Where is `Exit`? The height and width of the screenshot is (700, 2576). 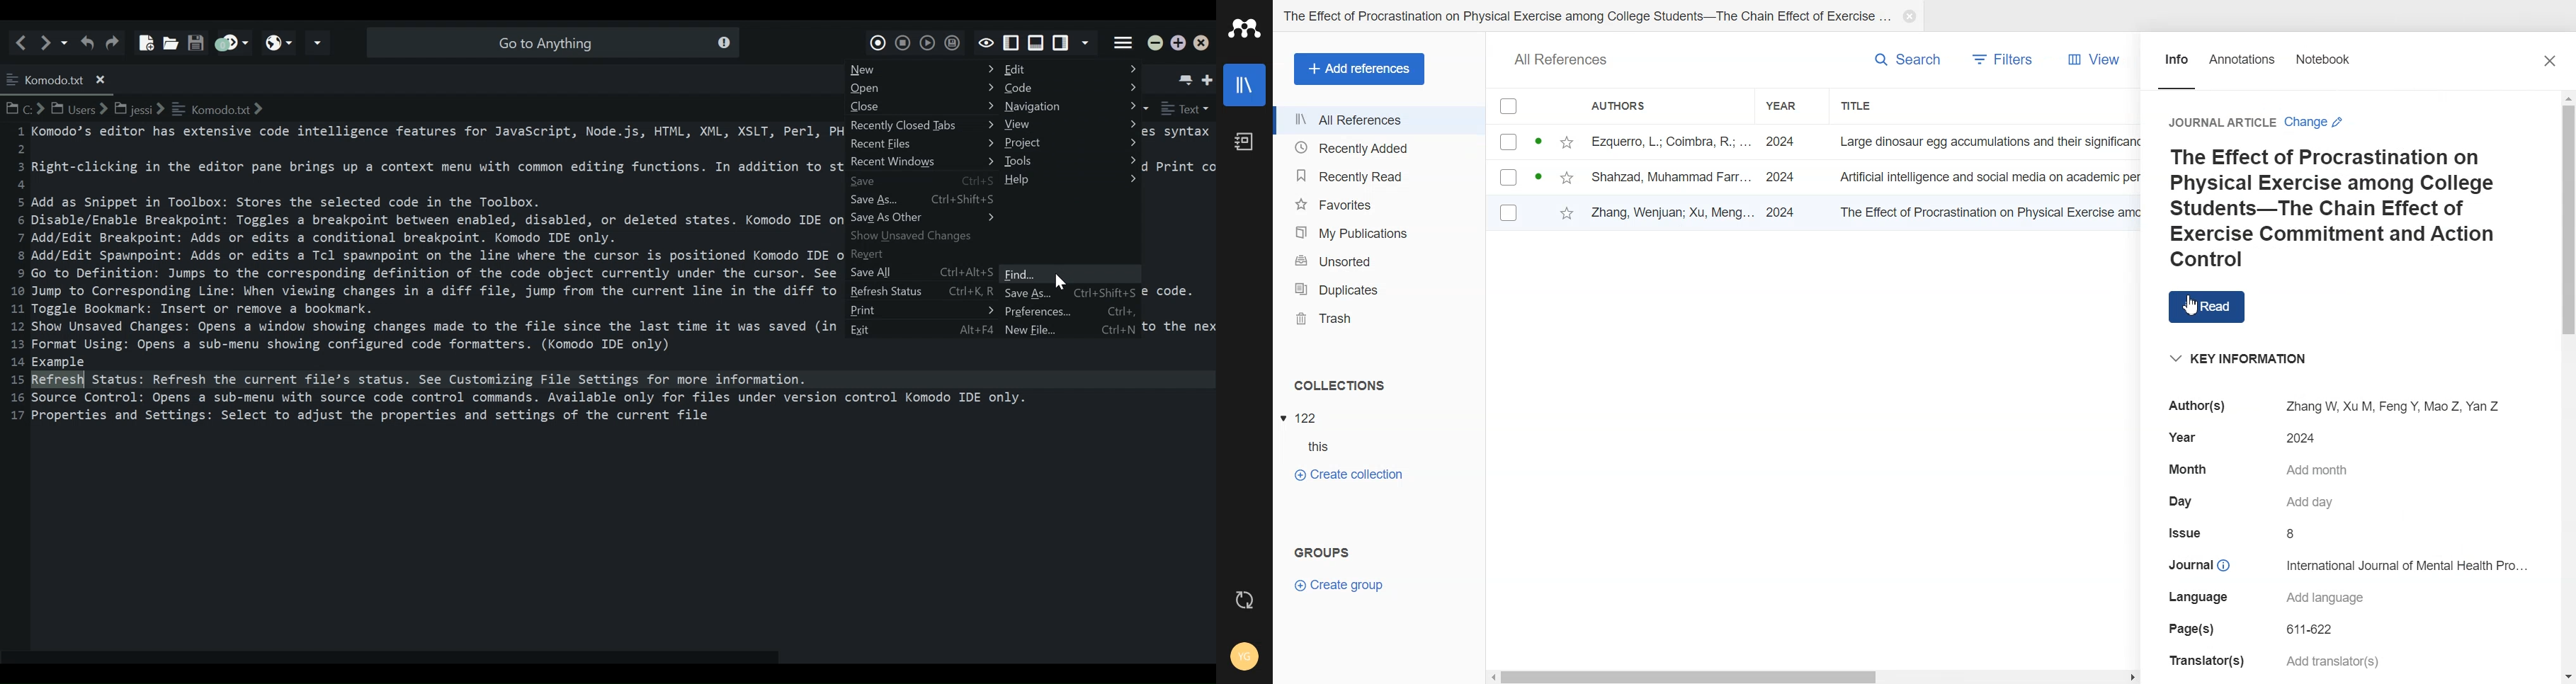
Exit is located at coordinates (922, 329).